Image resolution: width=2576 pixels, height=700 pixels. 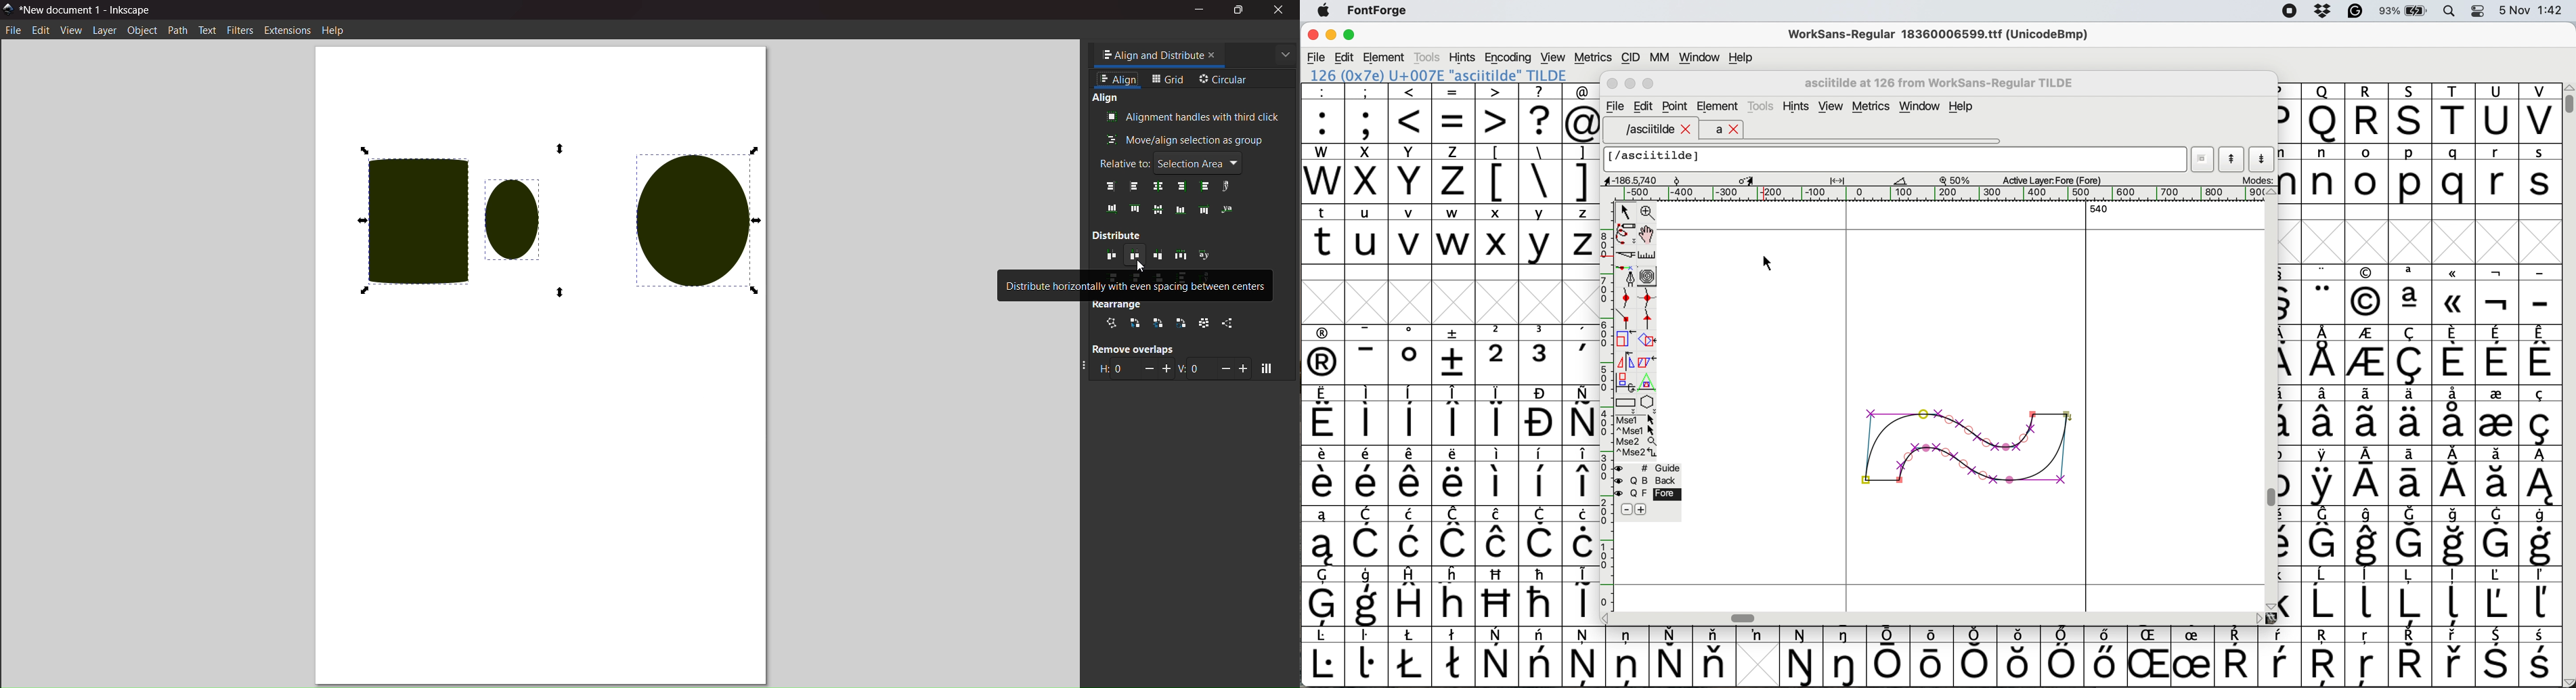 I want to click on , so click(x=2020, y=656).